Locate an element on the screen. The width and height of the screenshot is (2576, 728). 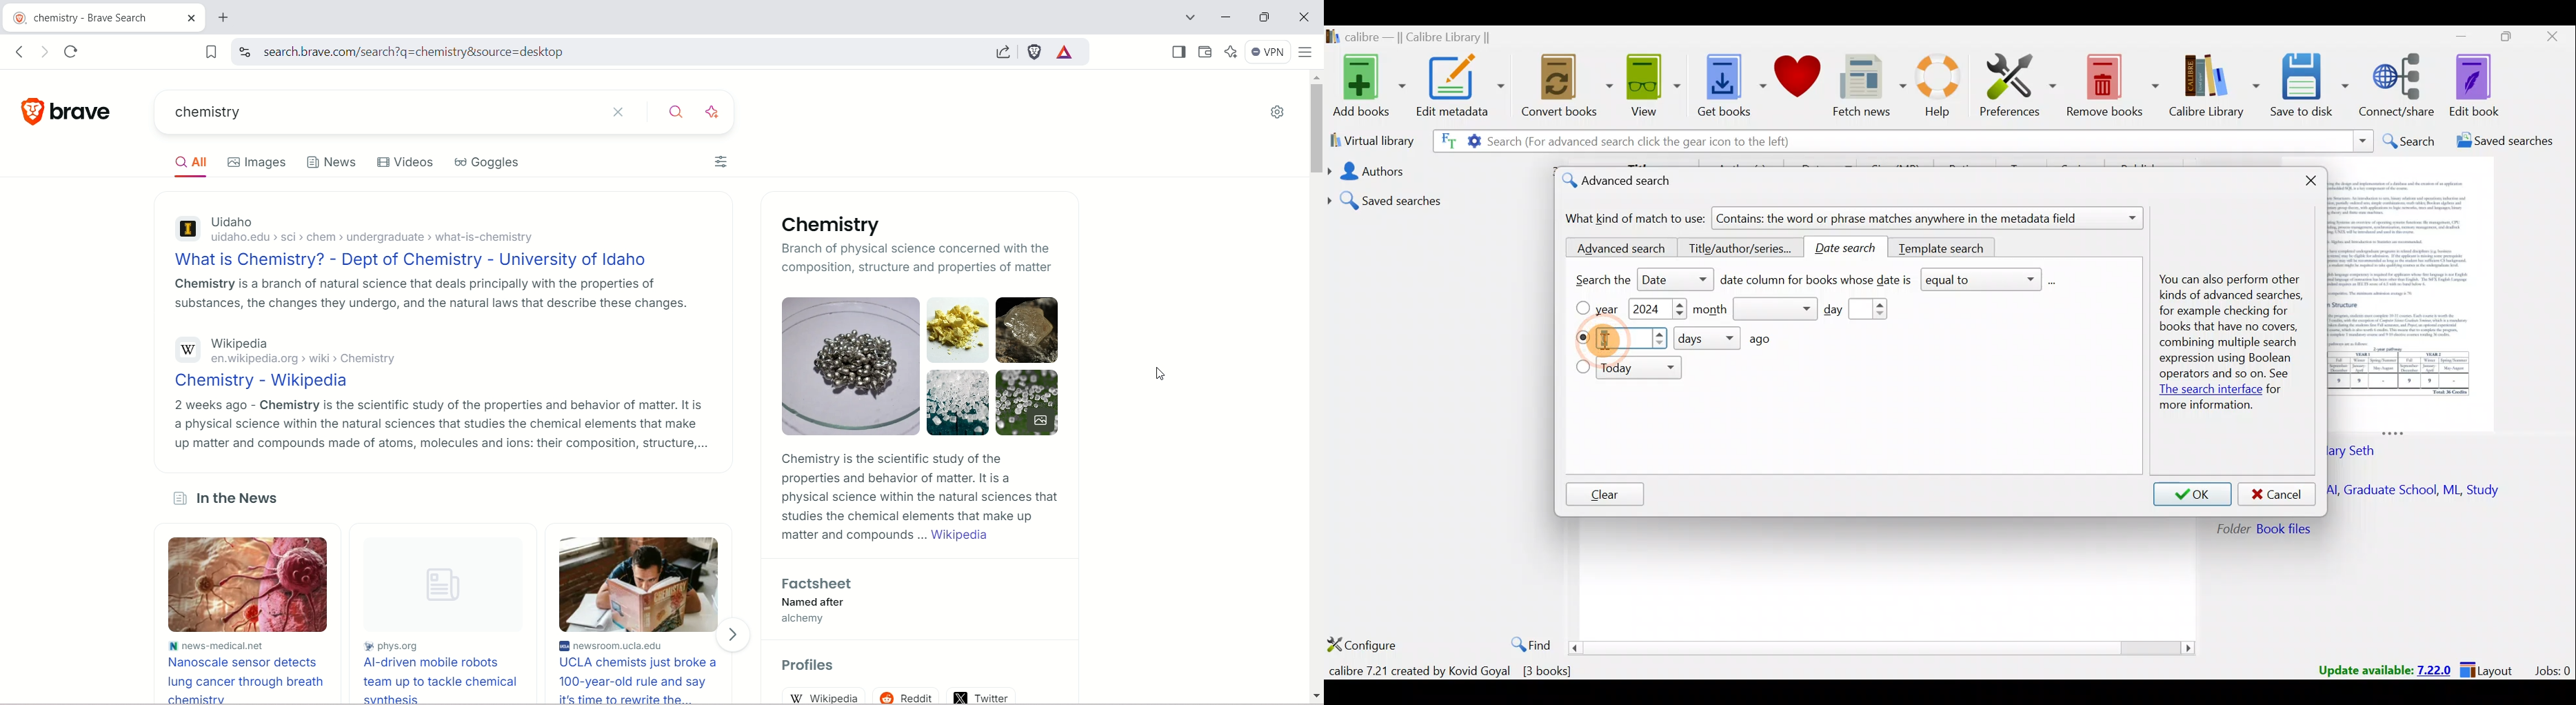
Factsheets is located at coordinates (821, 582).